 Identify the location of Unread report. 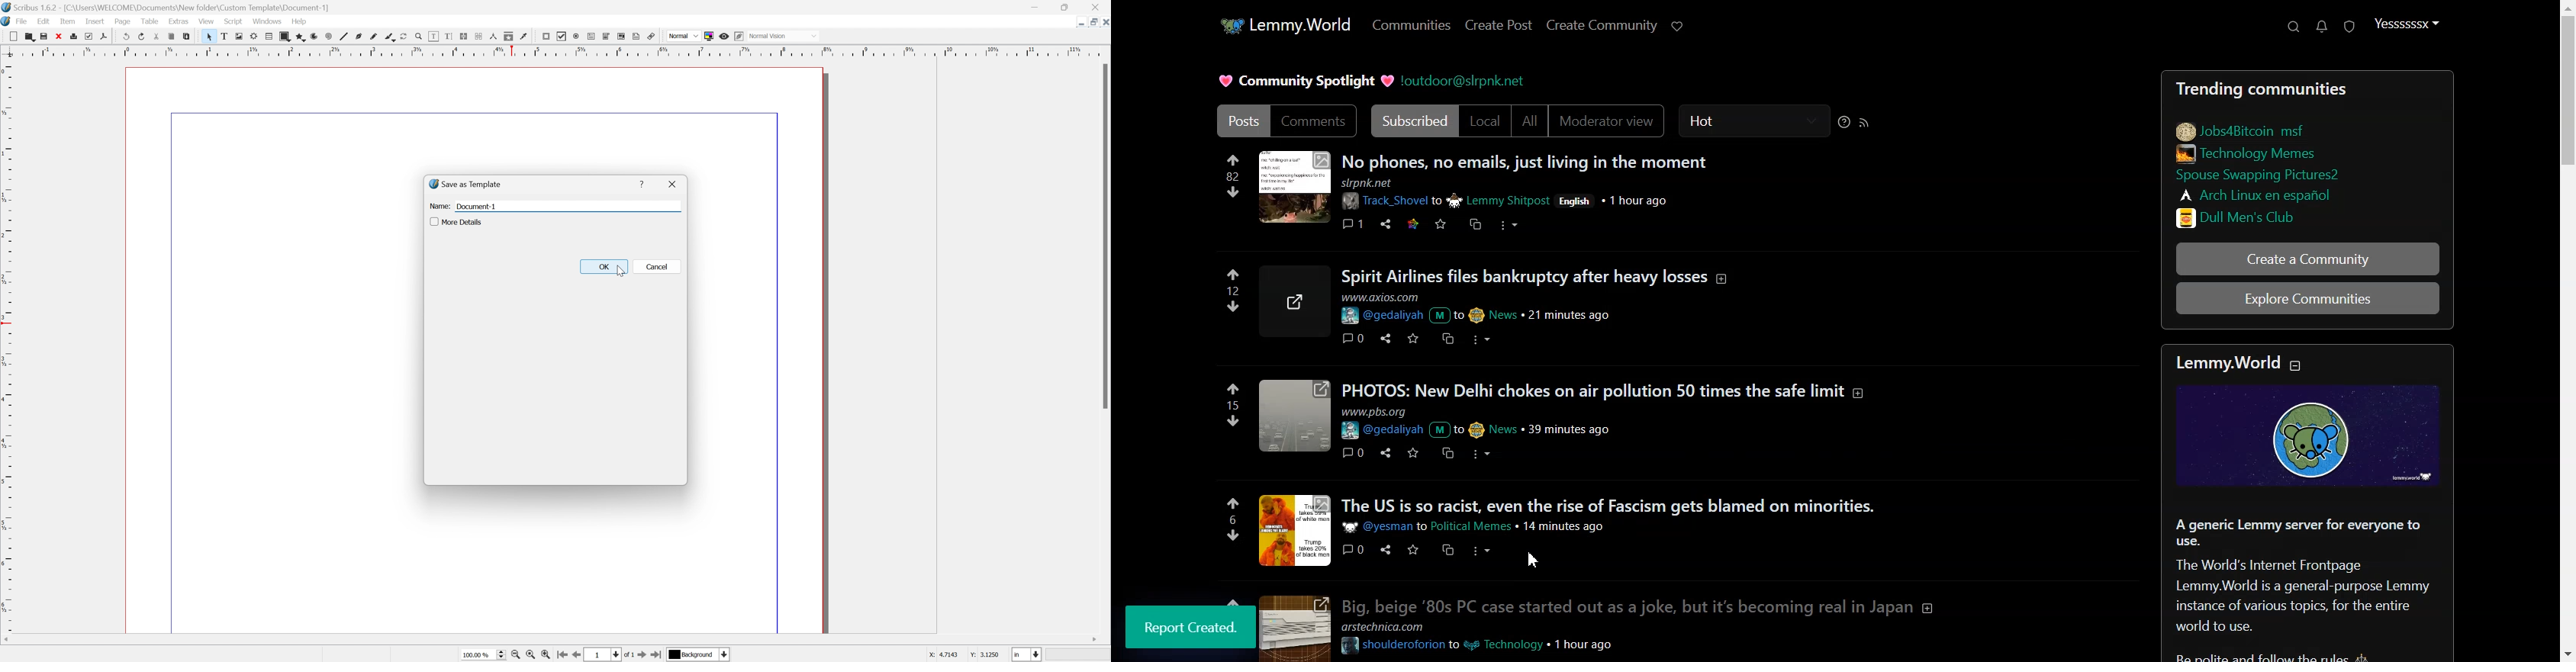
(2348, 26).